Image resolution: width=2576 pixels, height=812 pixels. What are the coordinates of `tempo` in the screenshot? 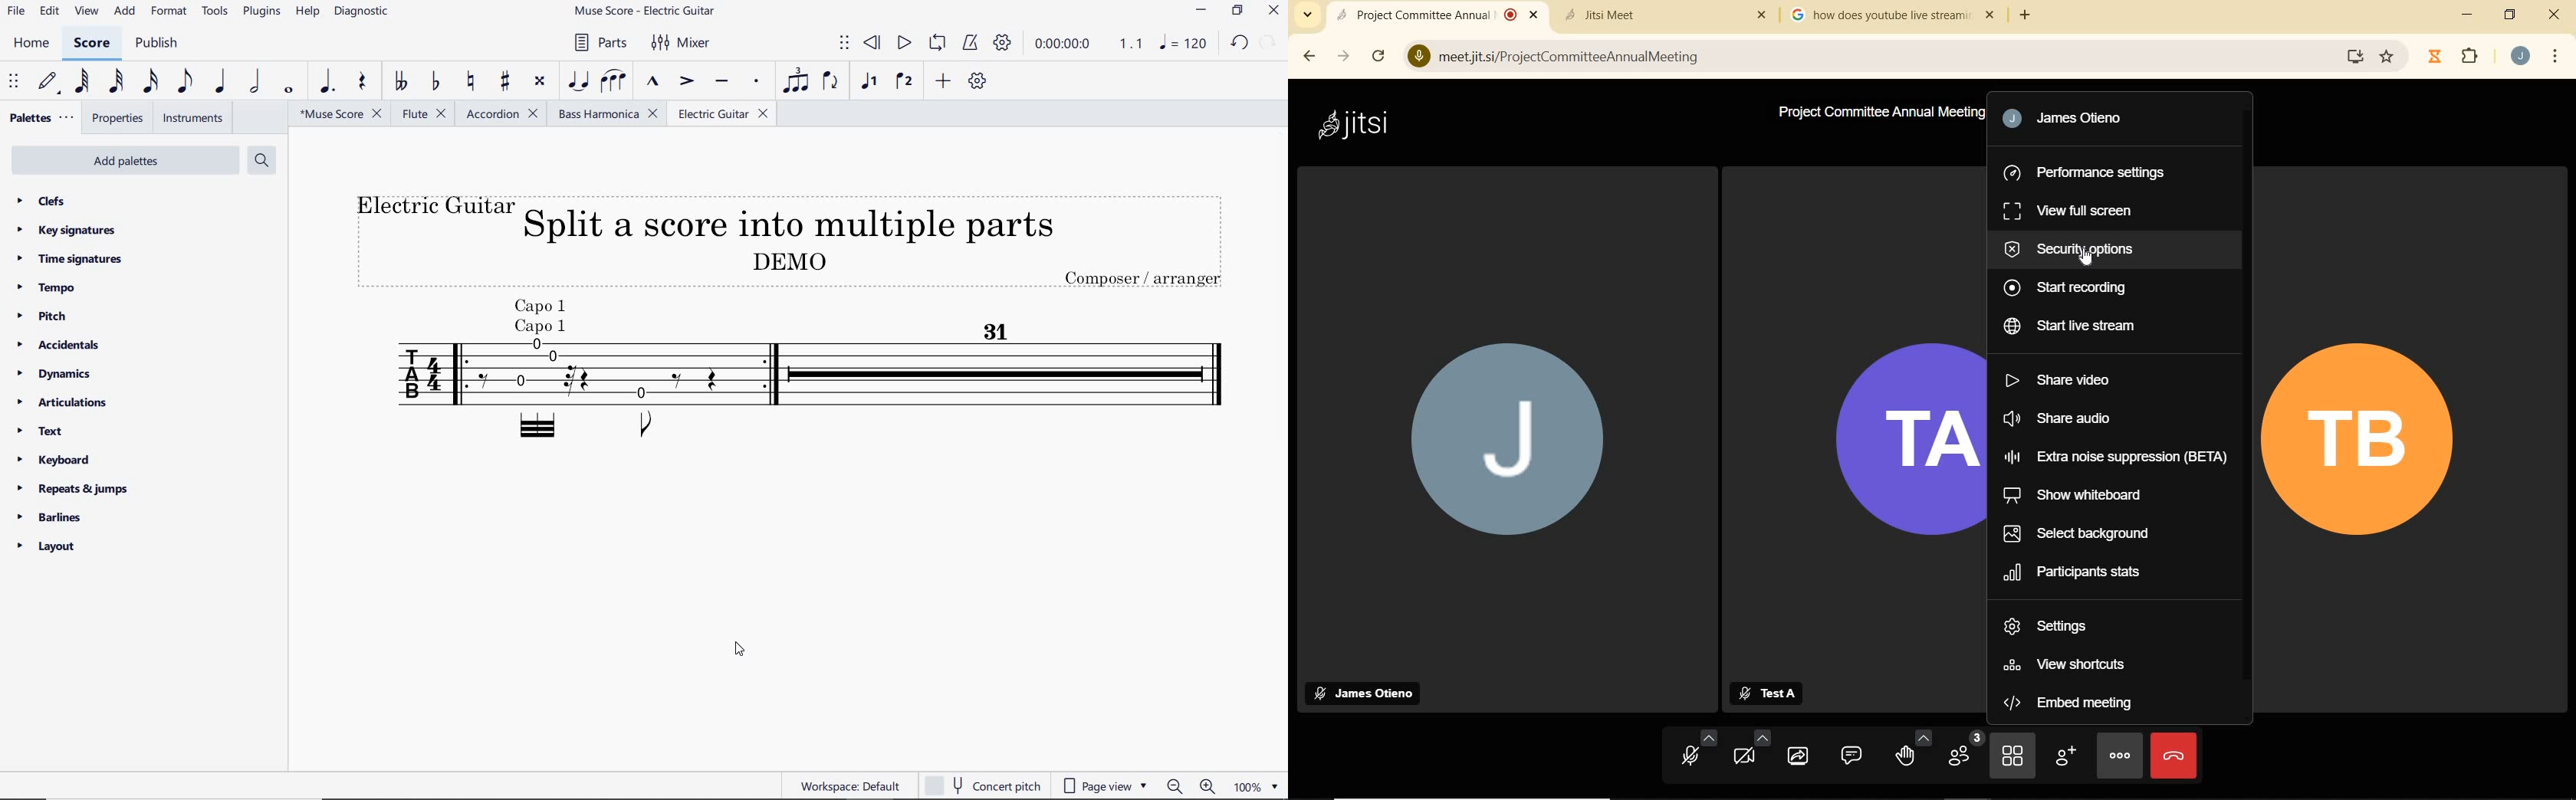 It's located at (46, 290).